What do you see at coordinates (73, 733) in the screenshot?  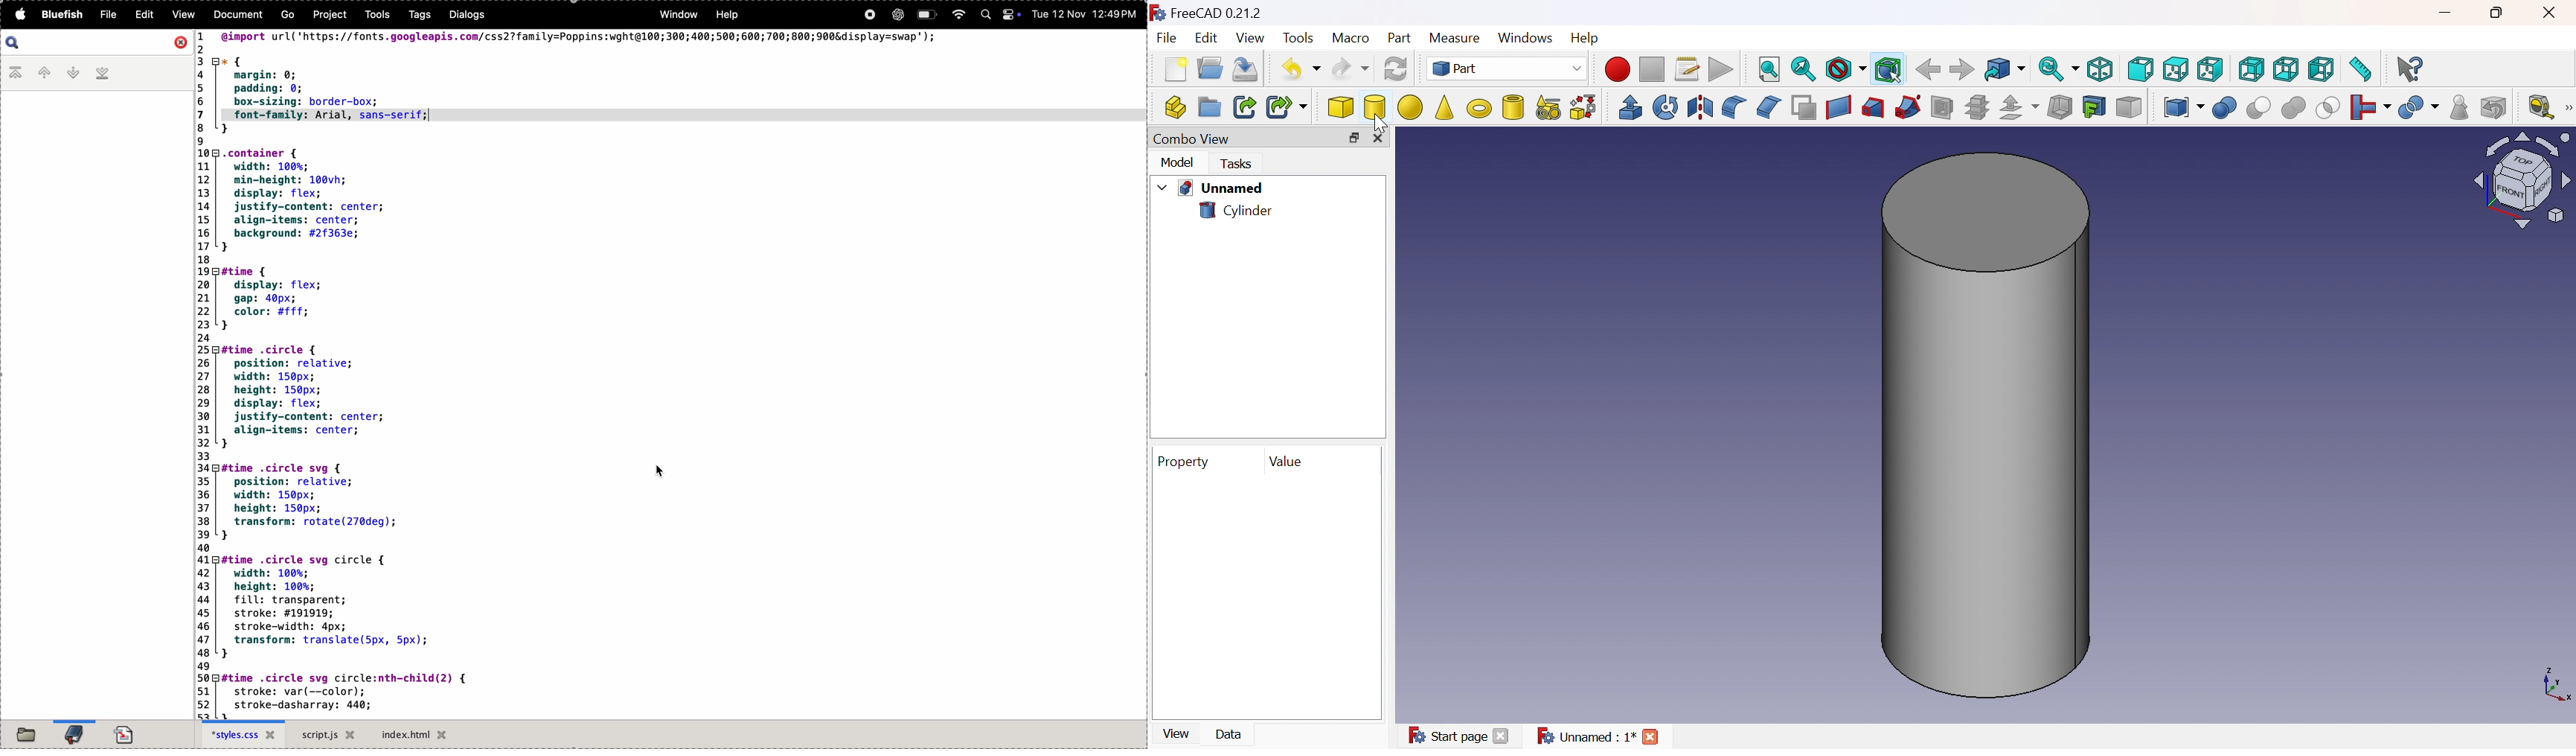 I see `bookmarks` at bounding box center [73, 733].